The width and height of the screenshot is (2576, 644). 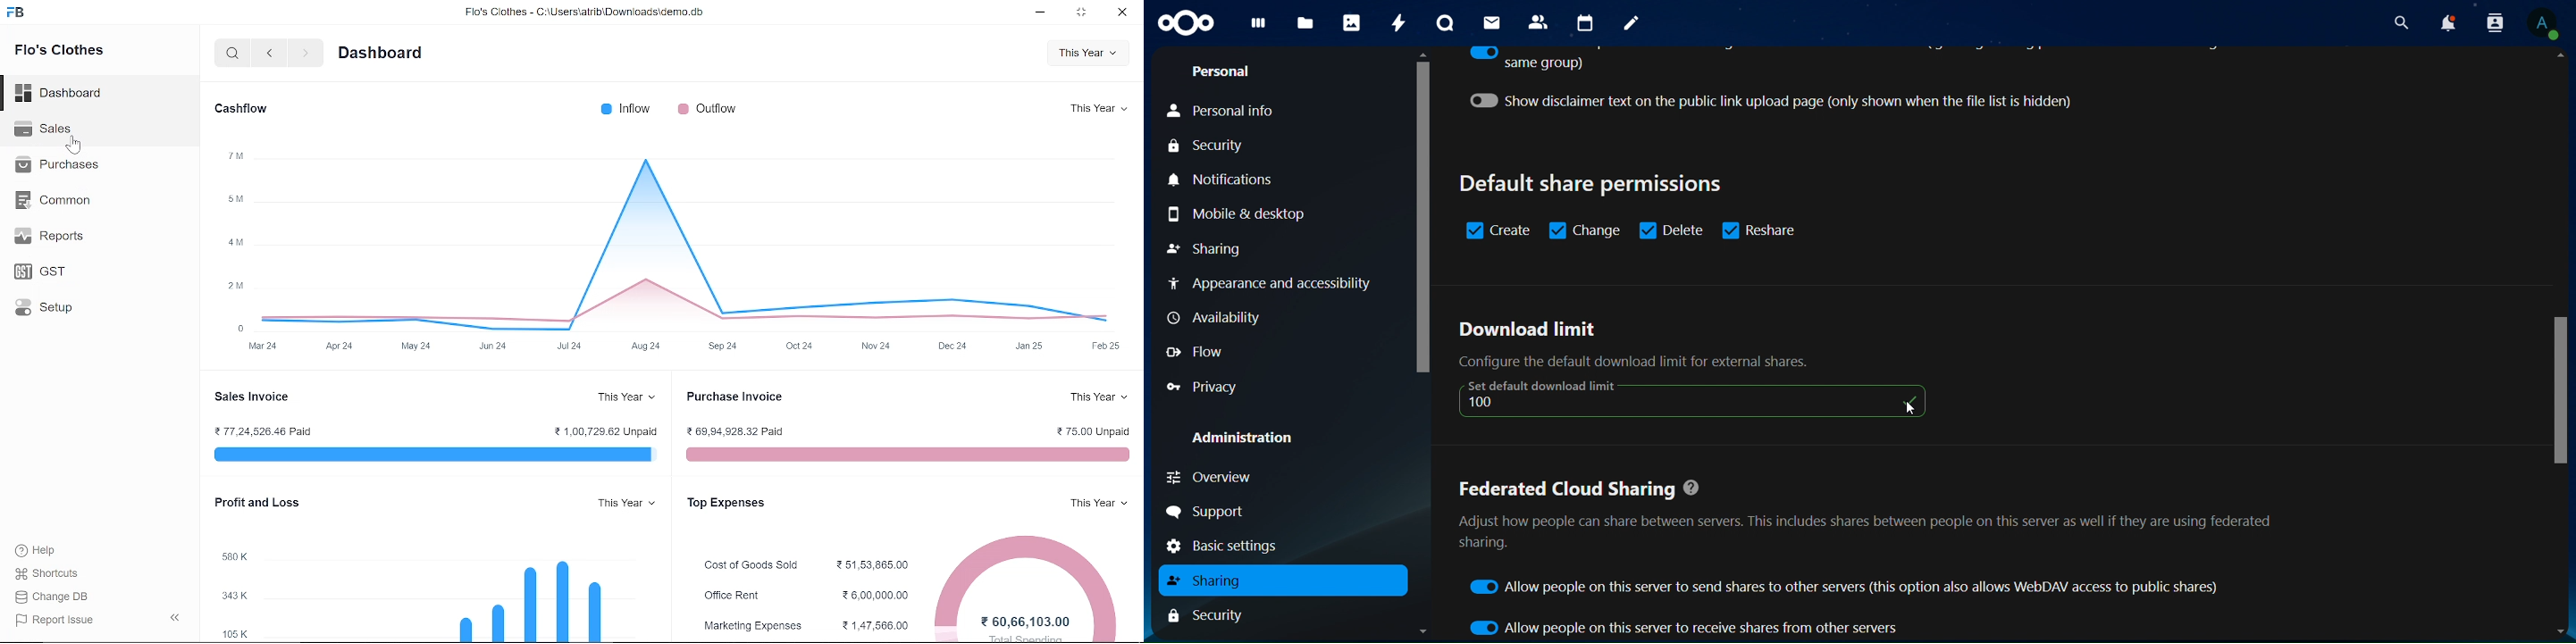 I want to click on change, so click(x=1586, y=229).